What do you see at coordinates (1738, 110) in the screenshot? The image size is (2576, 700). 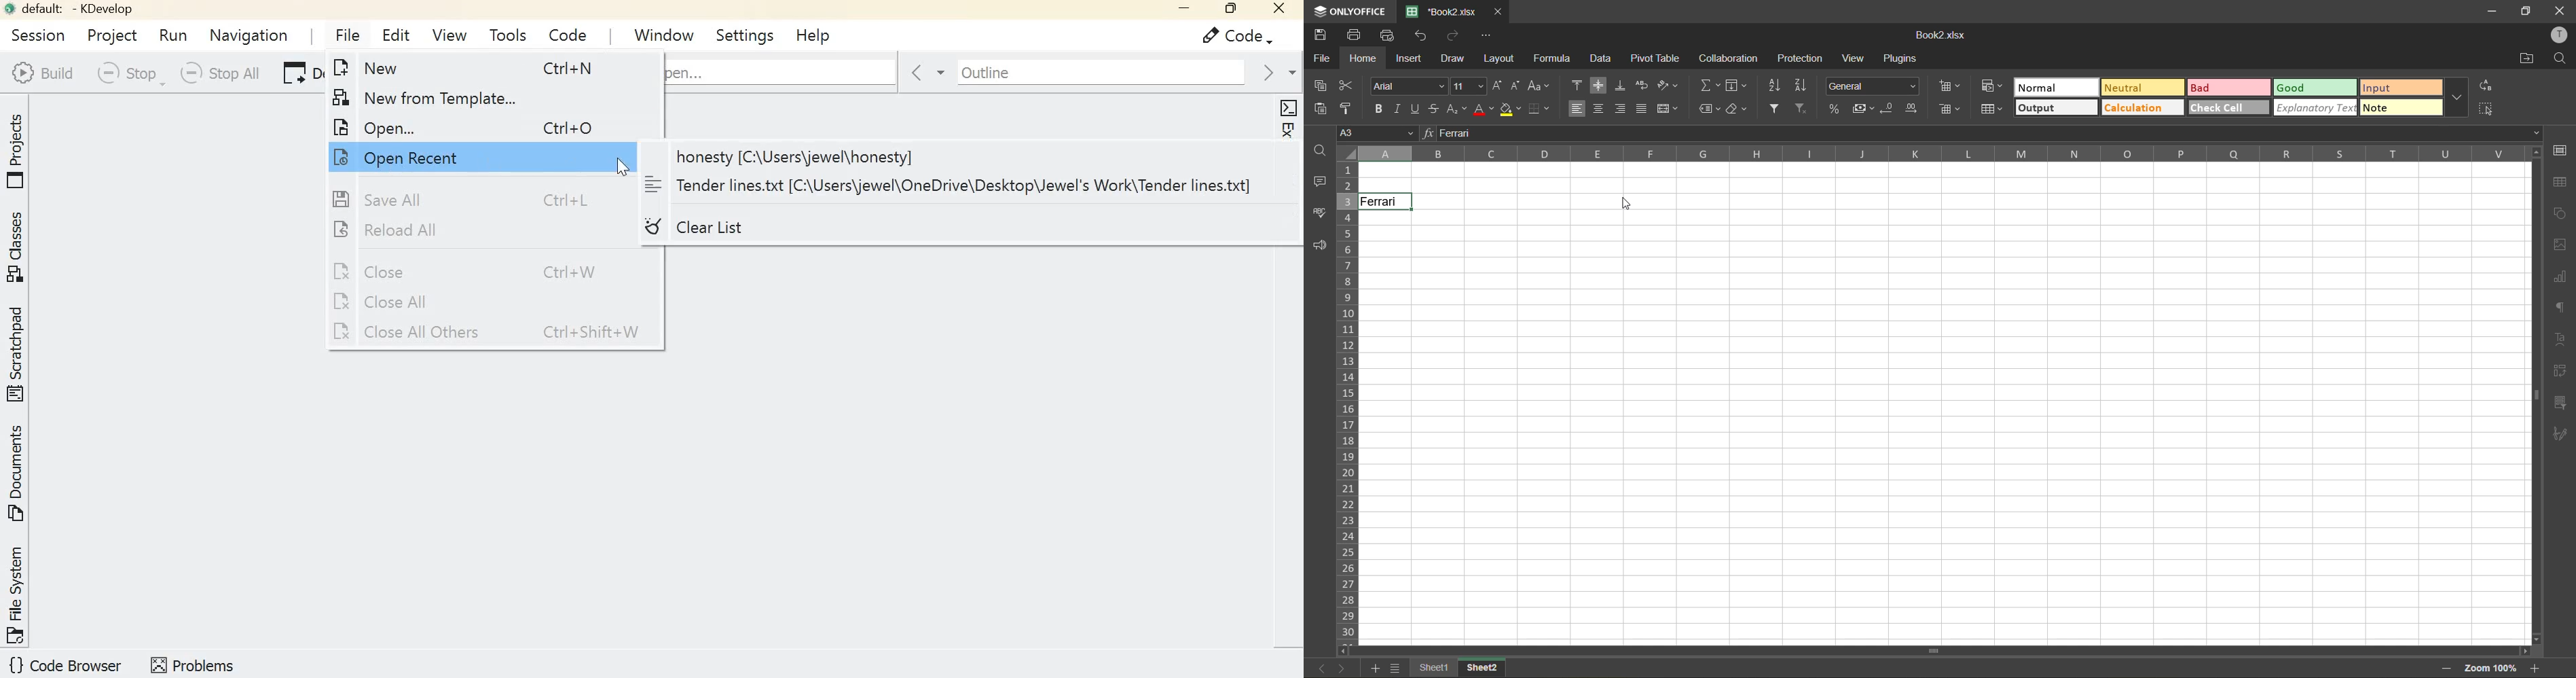 I see `clear` at bounding box center [1738, 110].